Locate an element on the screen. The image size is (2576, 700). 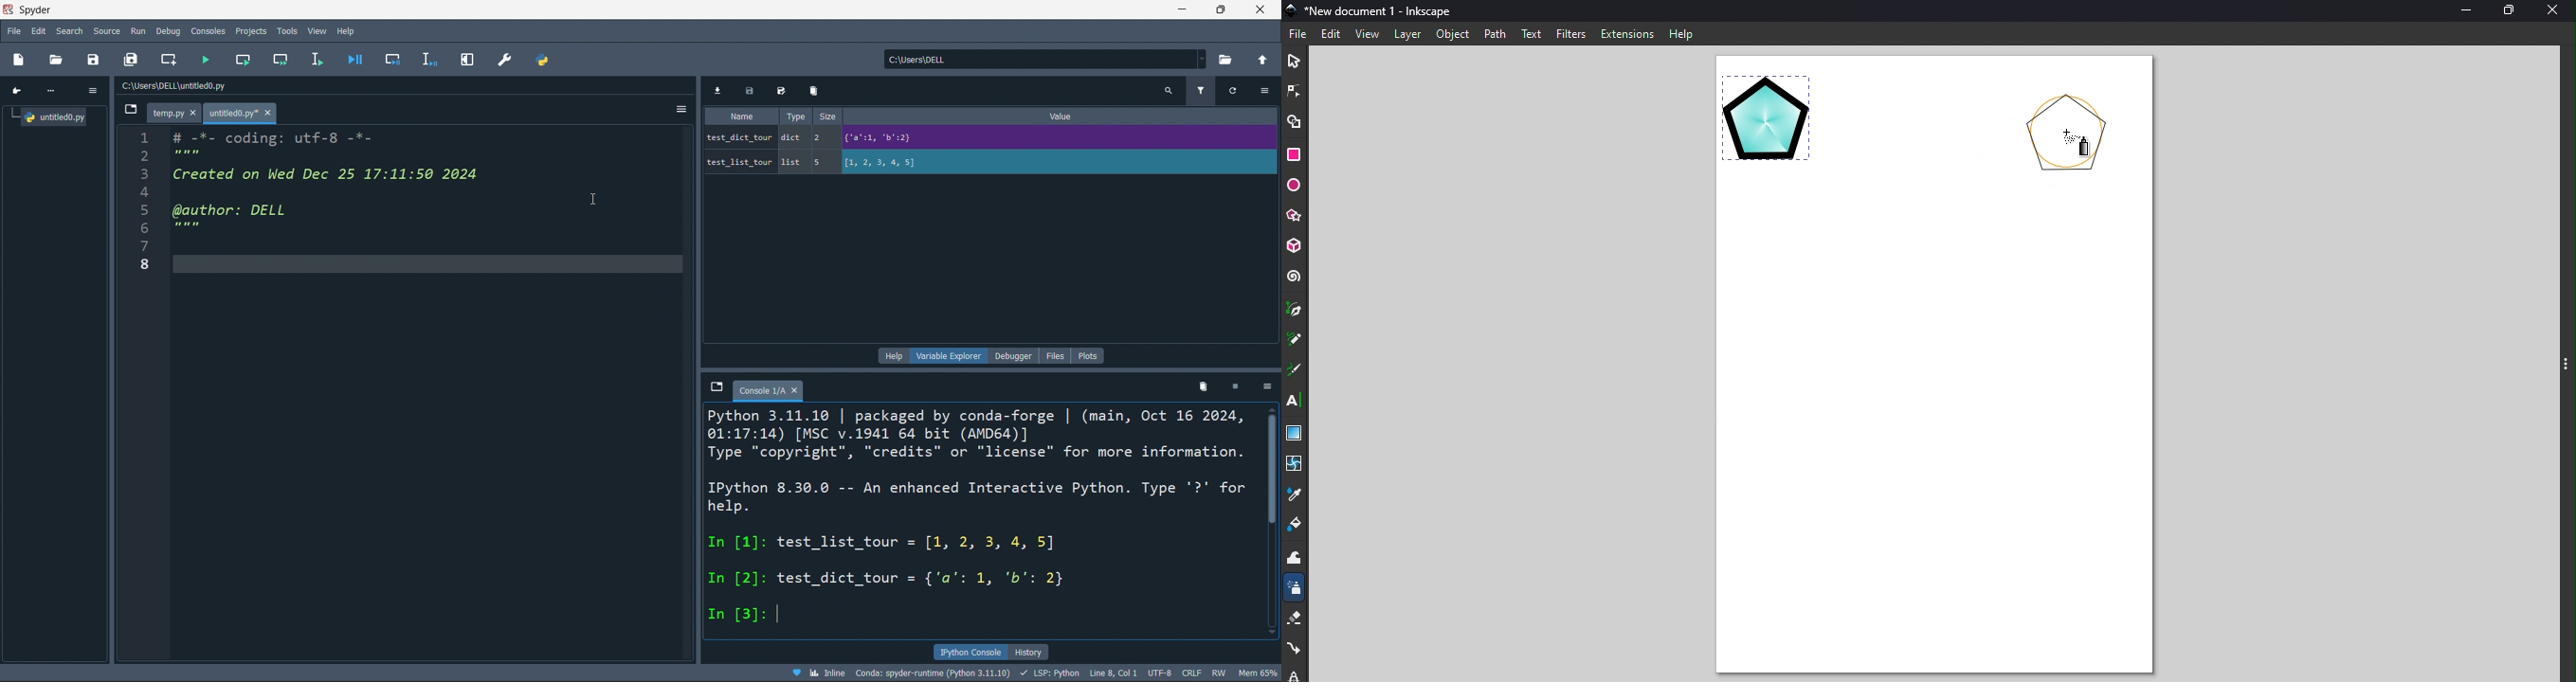
run cell is located at coordinates (243, 61).